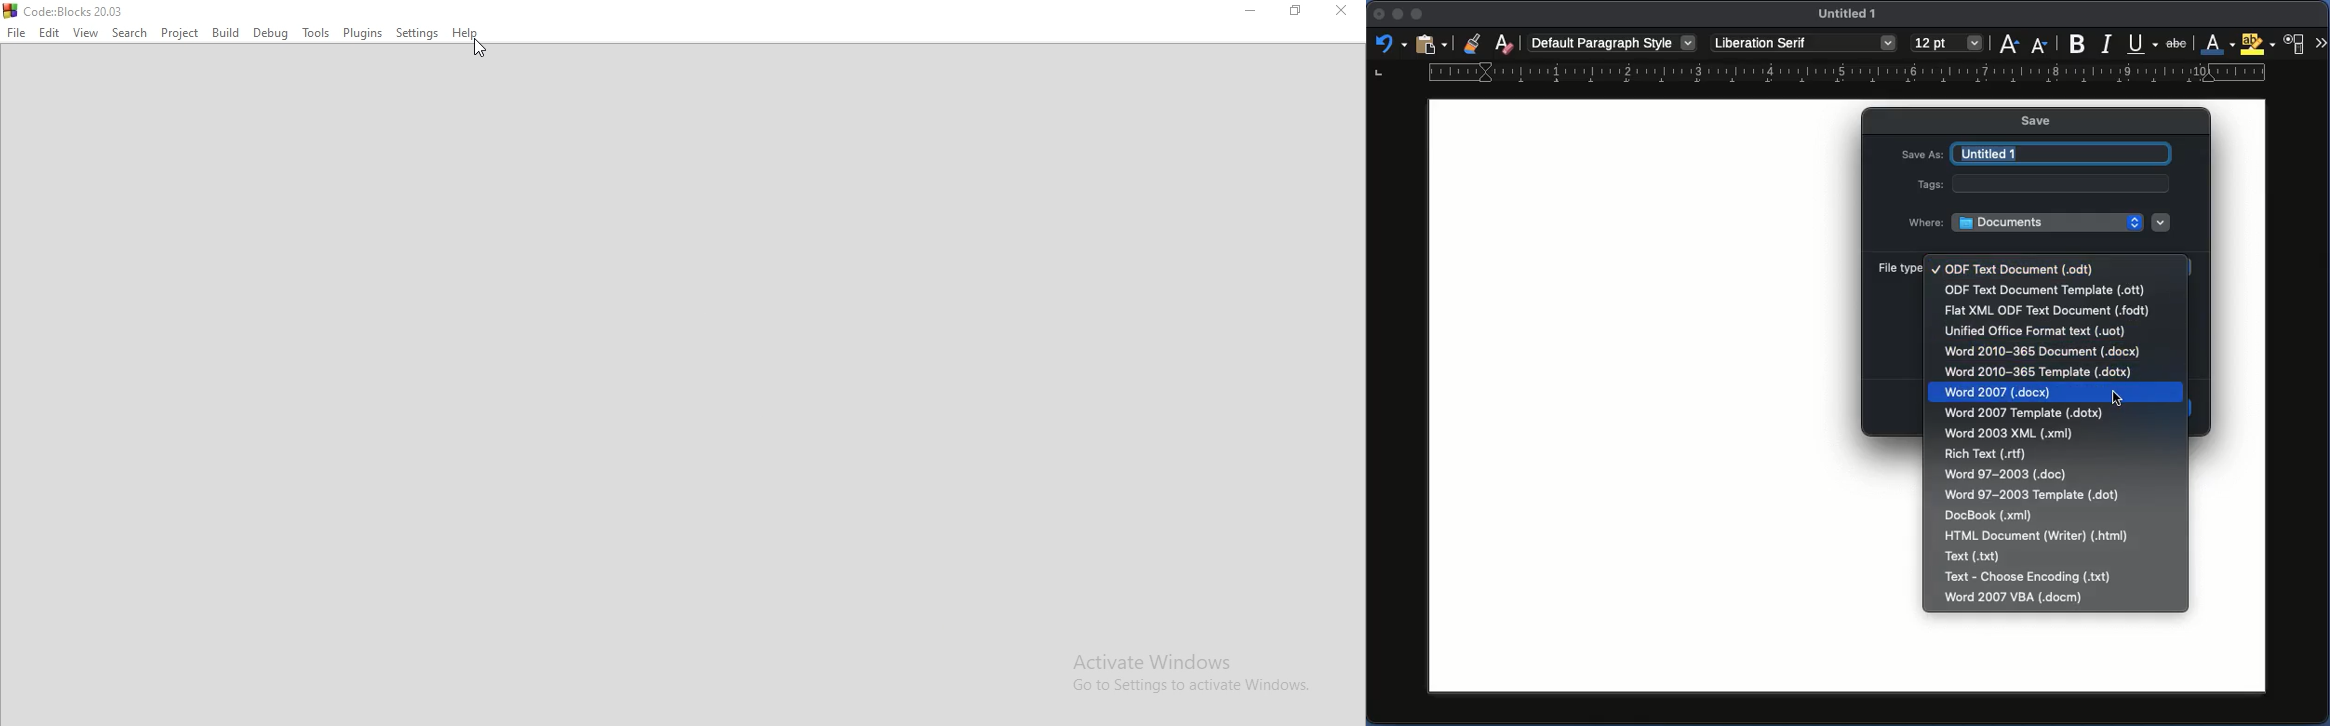 The image size is (2352, 728). What do you see at coordinates (2219, 45) in the screenshot?
I see `Font color` at bounding box center [2219, 45].